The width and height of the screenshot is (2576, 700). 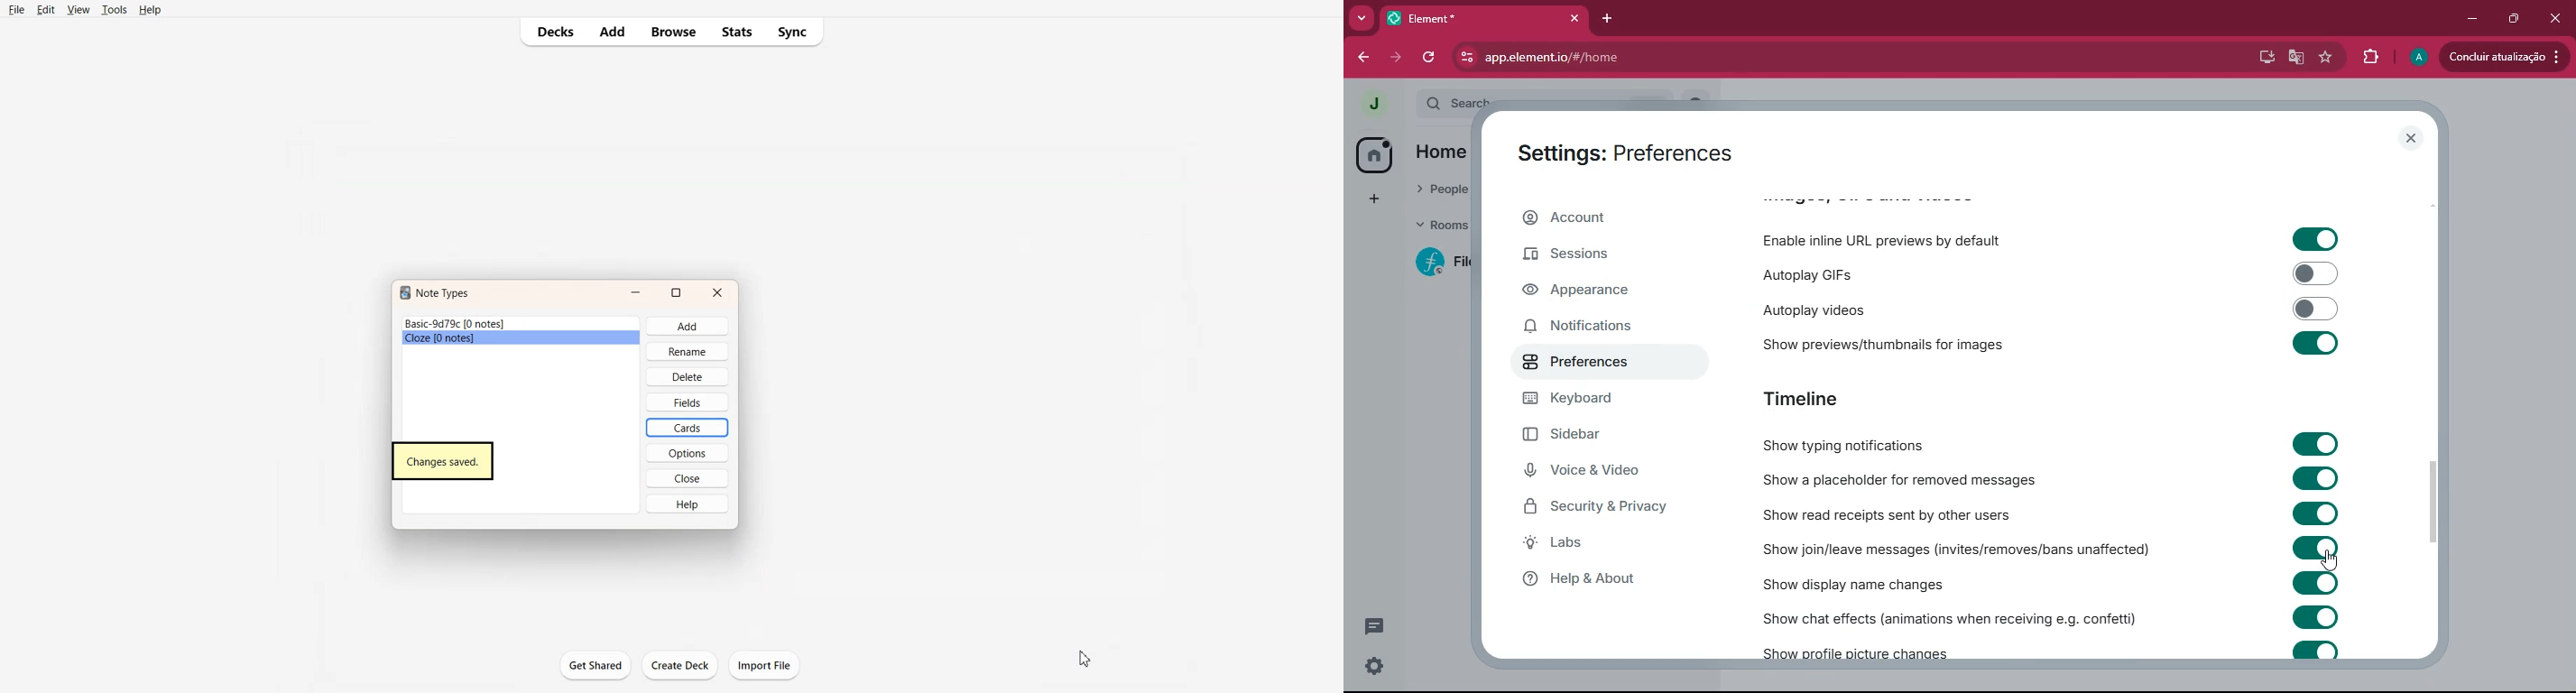 What do you see at coordinates (1944, 617) in the screenshot?
I see `show chat effects (animations when receiving e.g. confetti)` at bounding box center [1944, 617].